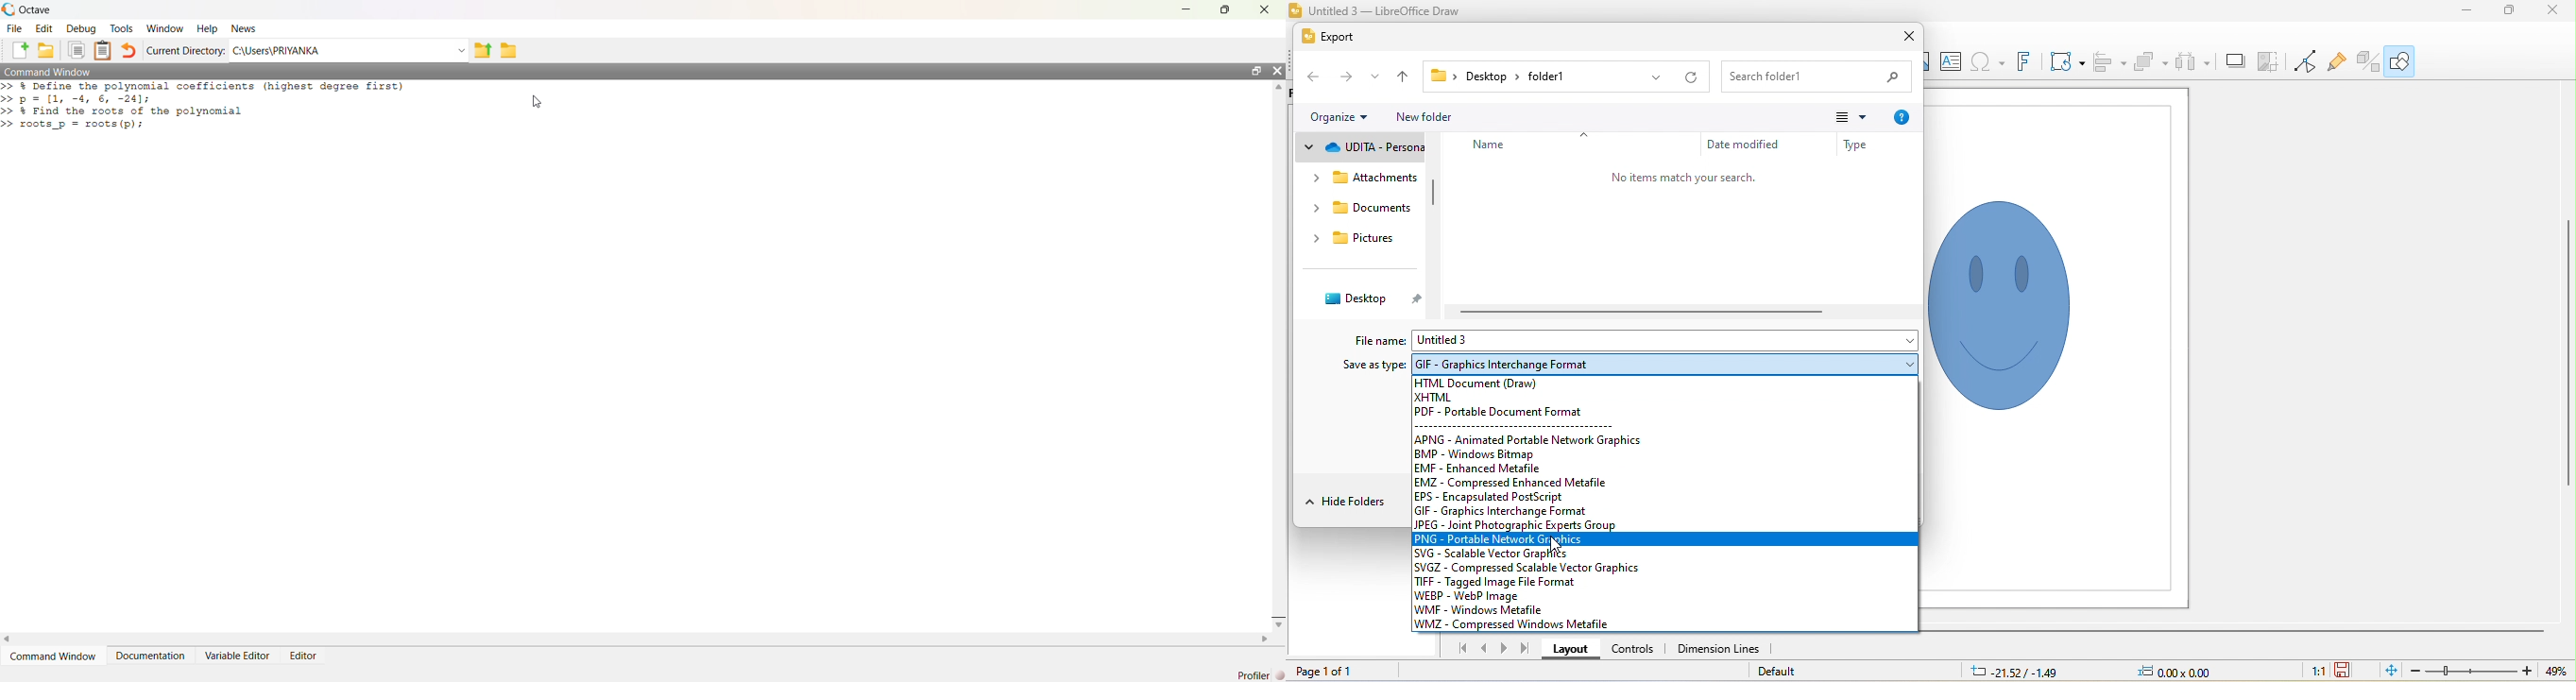 The height and width of the screenshot is (700, 2576). What do you see at coordinates (1668, 538) in the screenshot?
I see `portable network graphics` at bounding box center [1668, 538].